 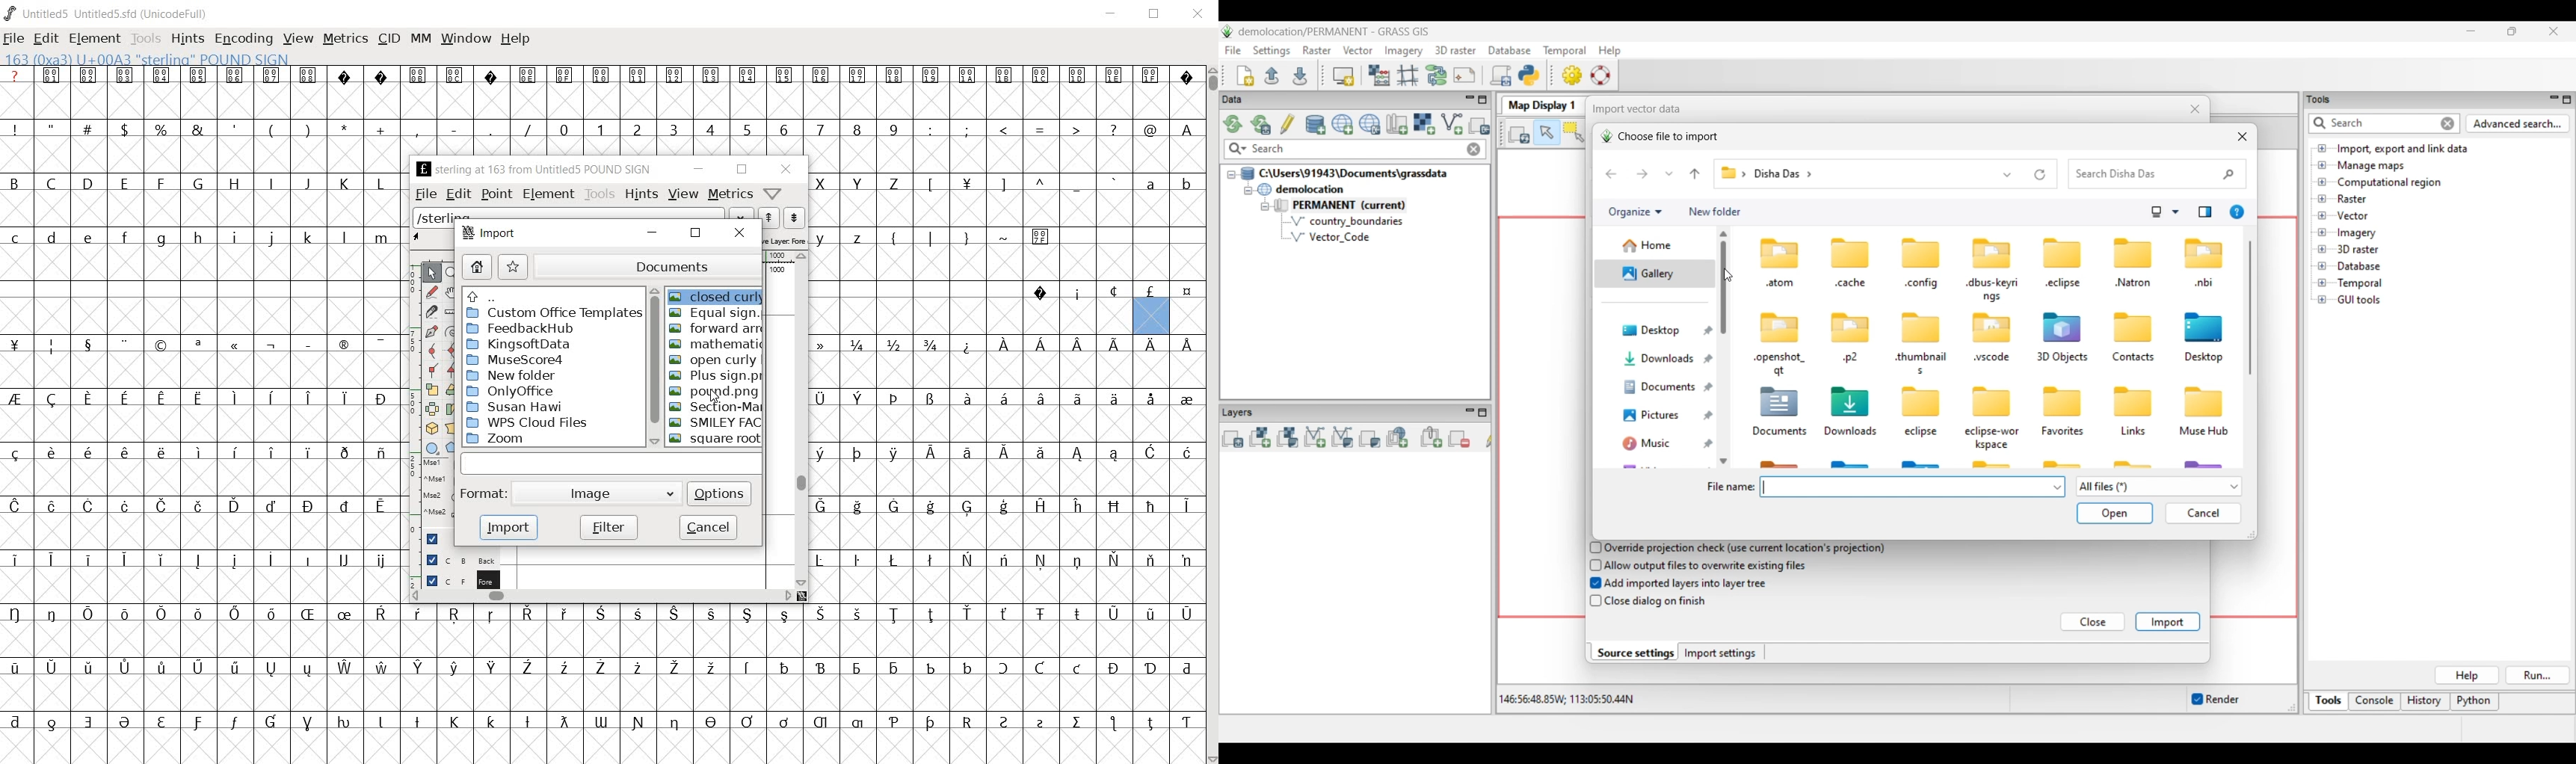 I want to click on Symbol, so click(x=893, y=506).